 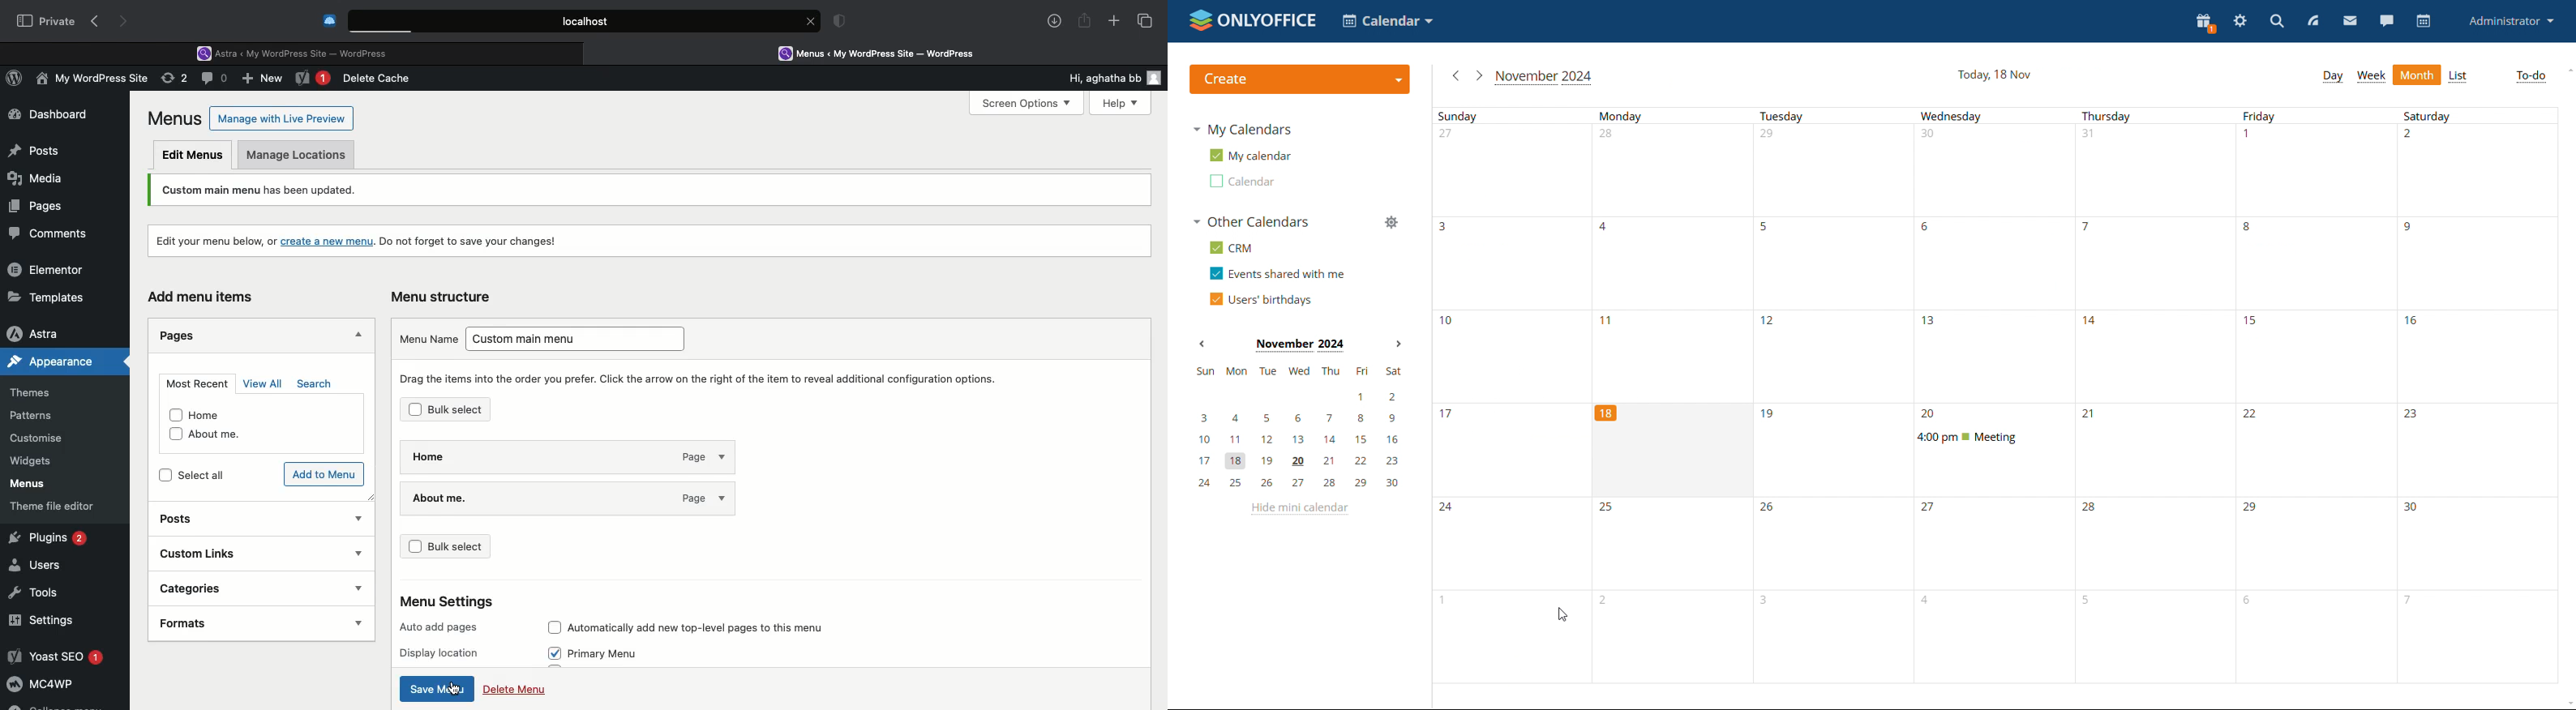 I want to click on Settings, so click(x=42, y=620).